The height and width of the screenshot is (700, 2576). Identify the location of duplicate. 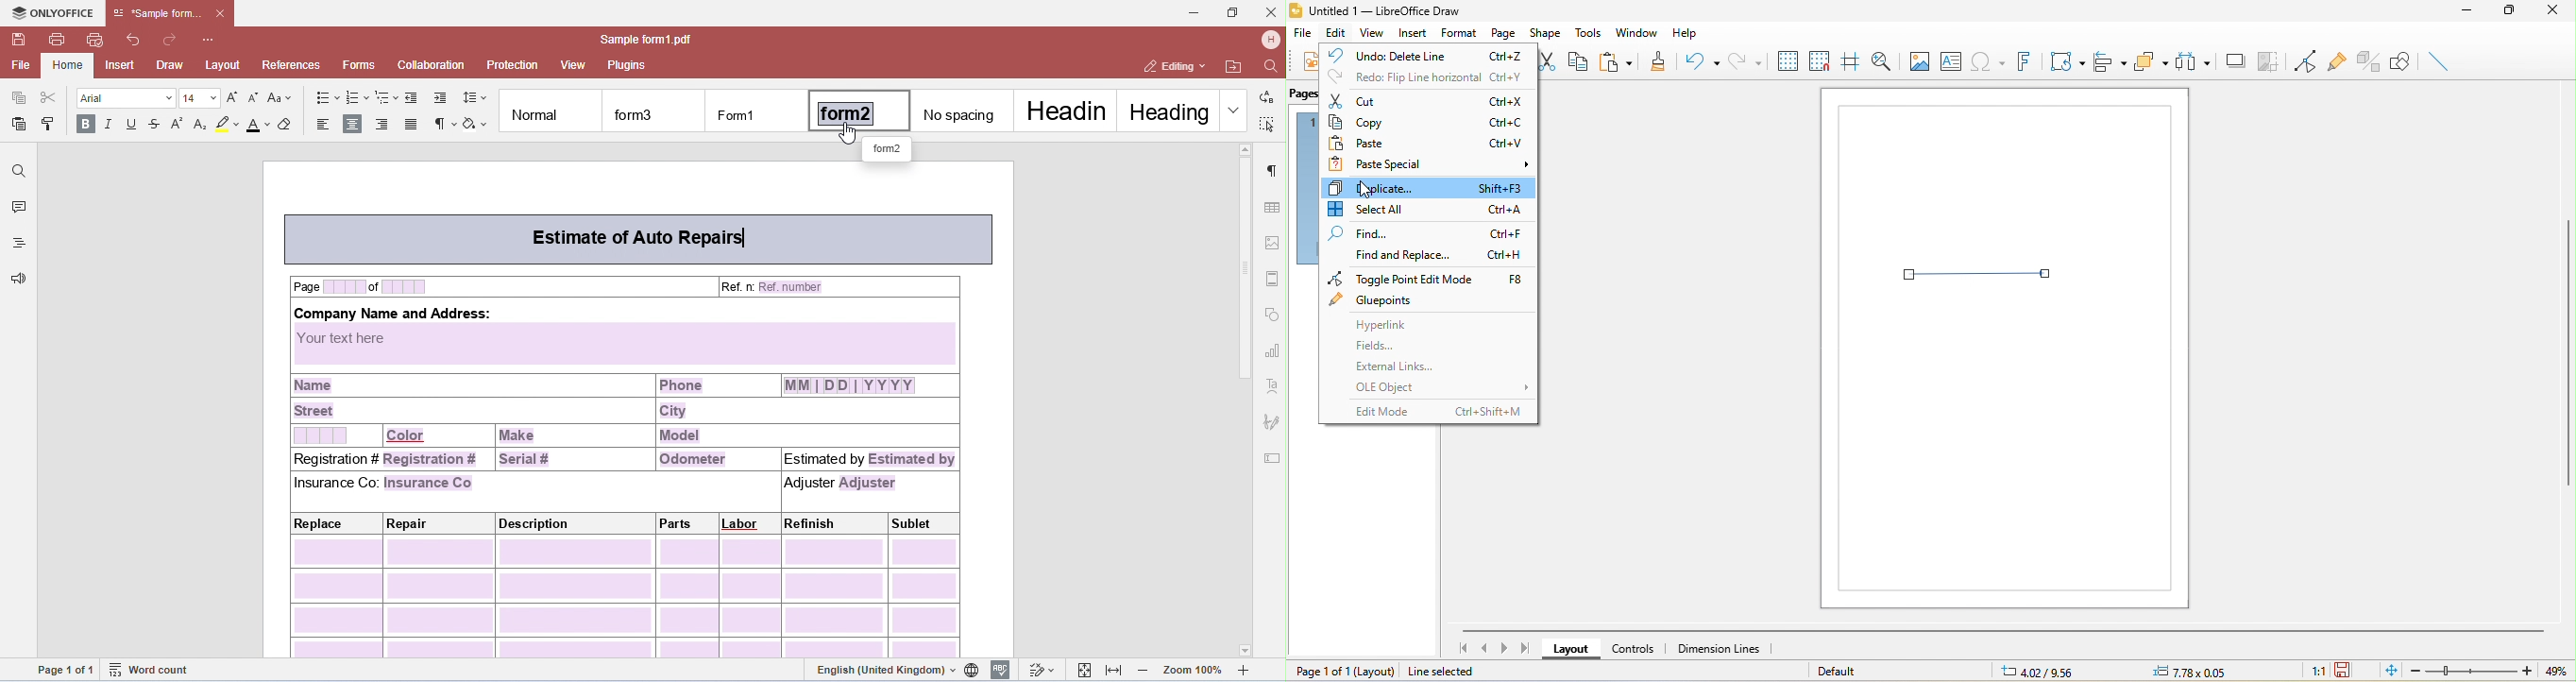
(1431, 187).